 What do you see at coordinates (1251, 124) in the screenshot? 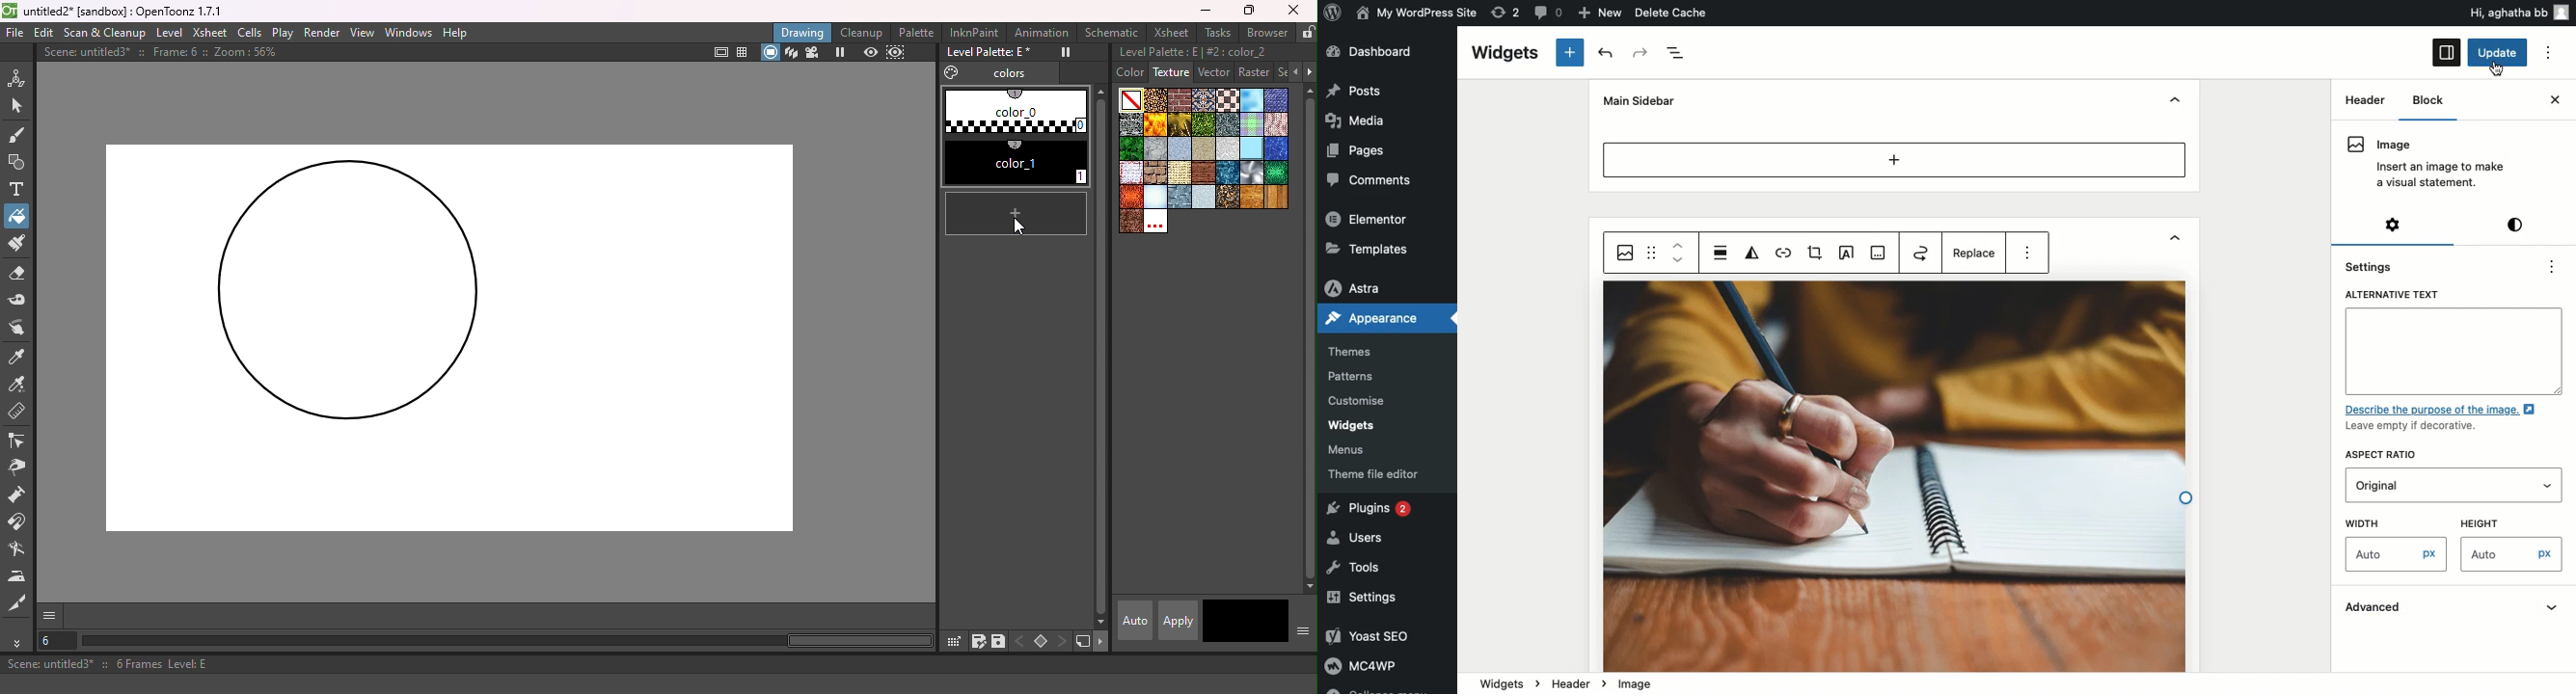
I see `Kilt.bmp` at bounding box center [1251, 124].